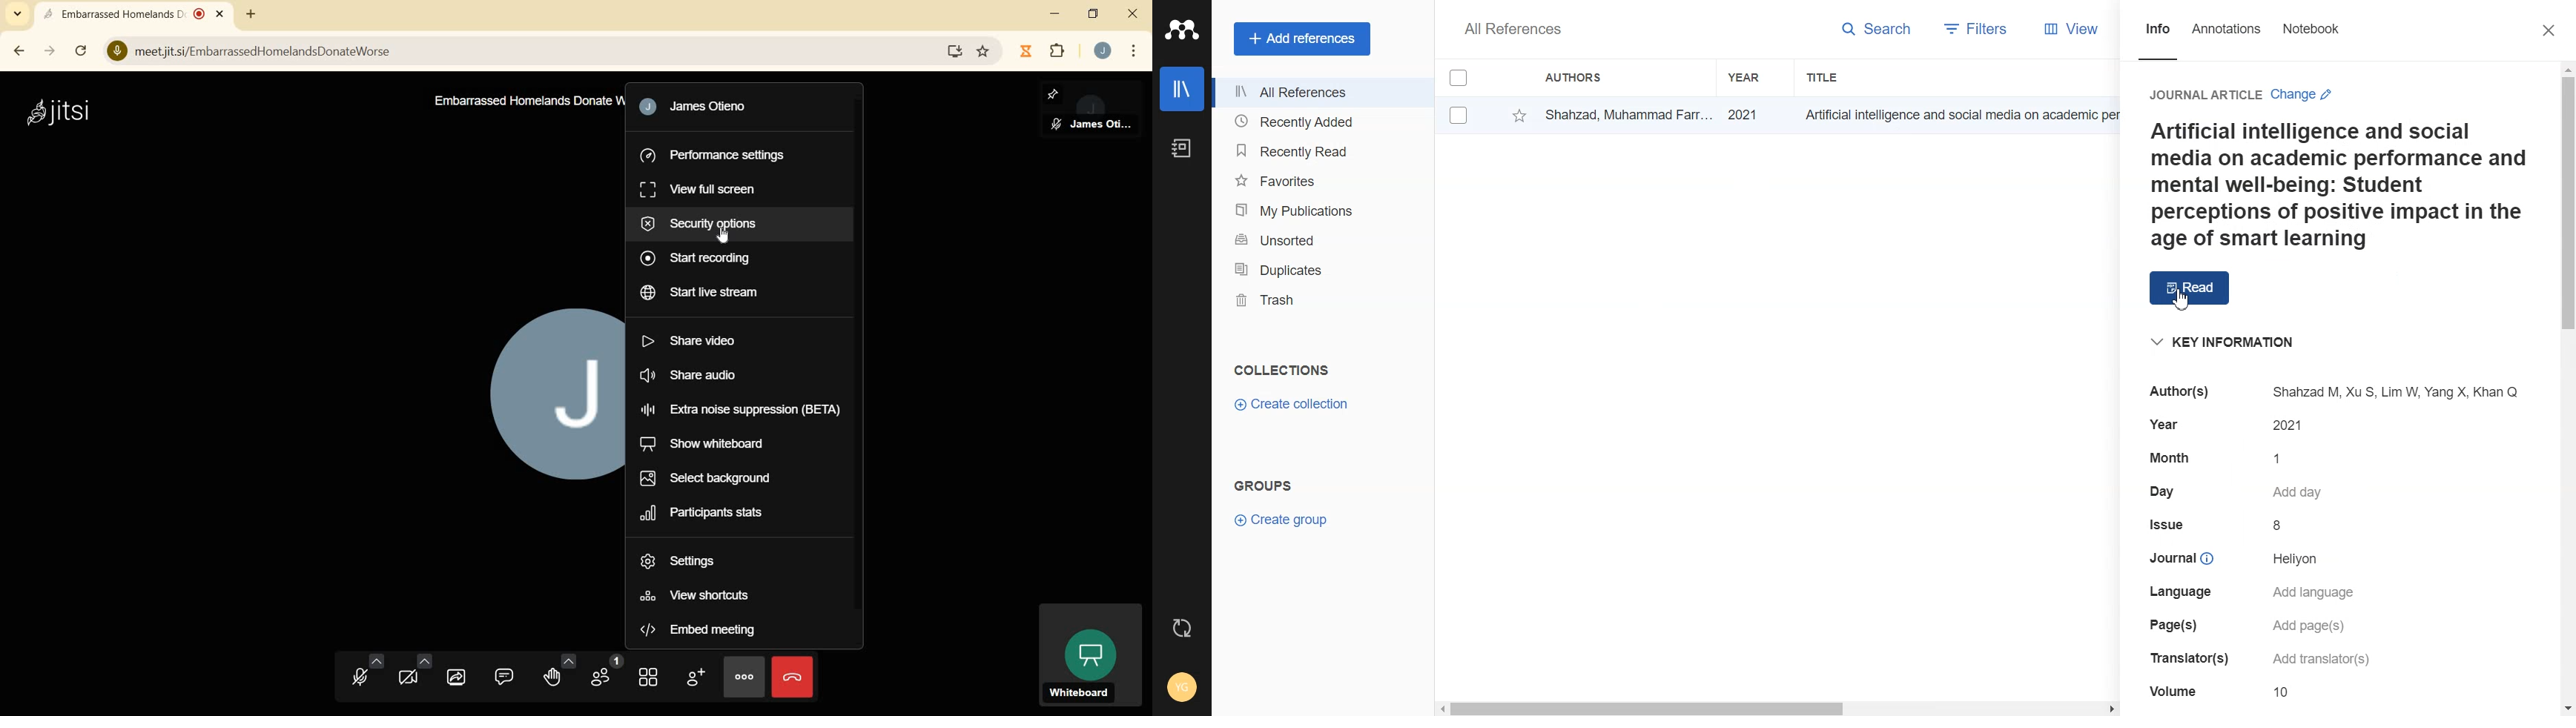  I want to click on Auto sync, so click(1184, 629).